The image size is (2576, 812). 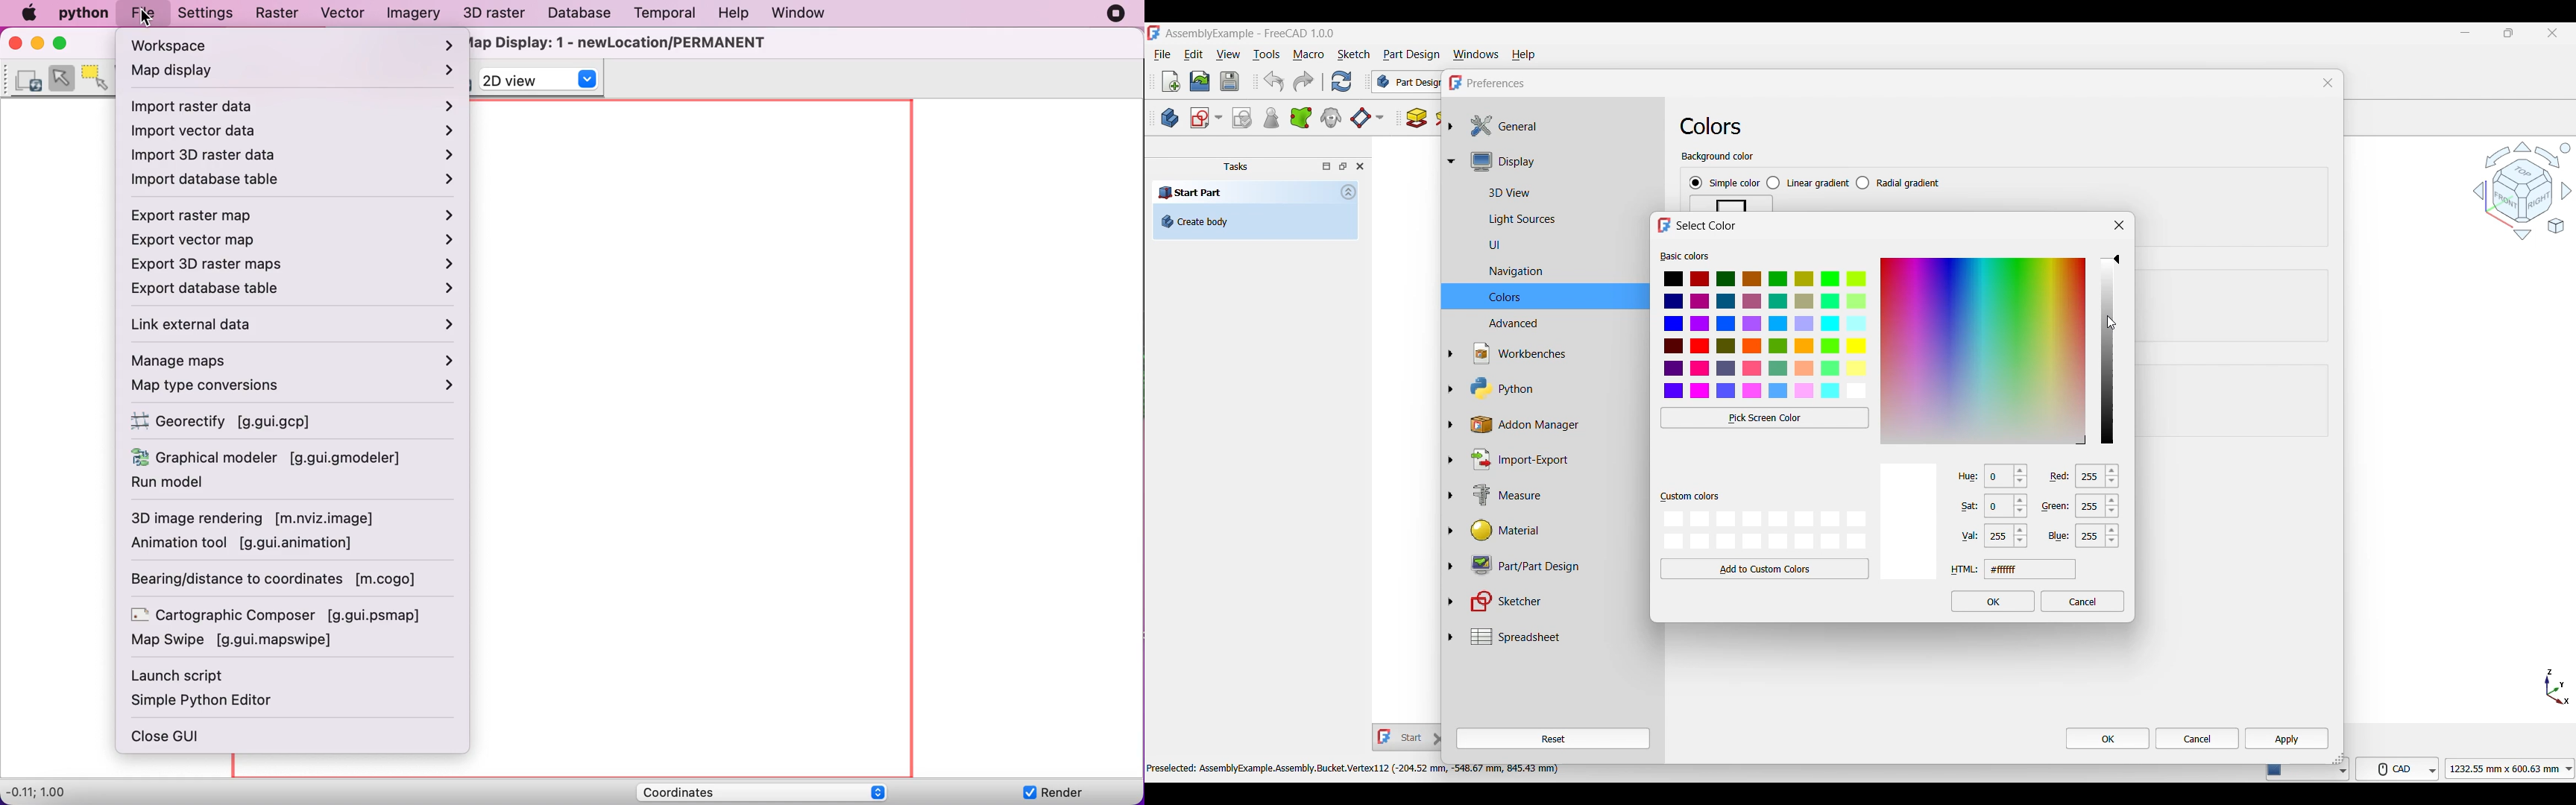 What do you see at coordinates (1552, 244) in the screenshot?
I see `UI` at bounding box center [1552, 244].